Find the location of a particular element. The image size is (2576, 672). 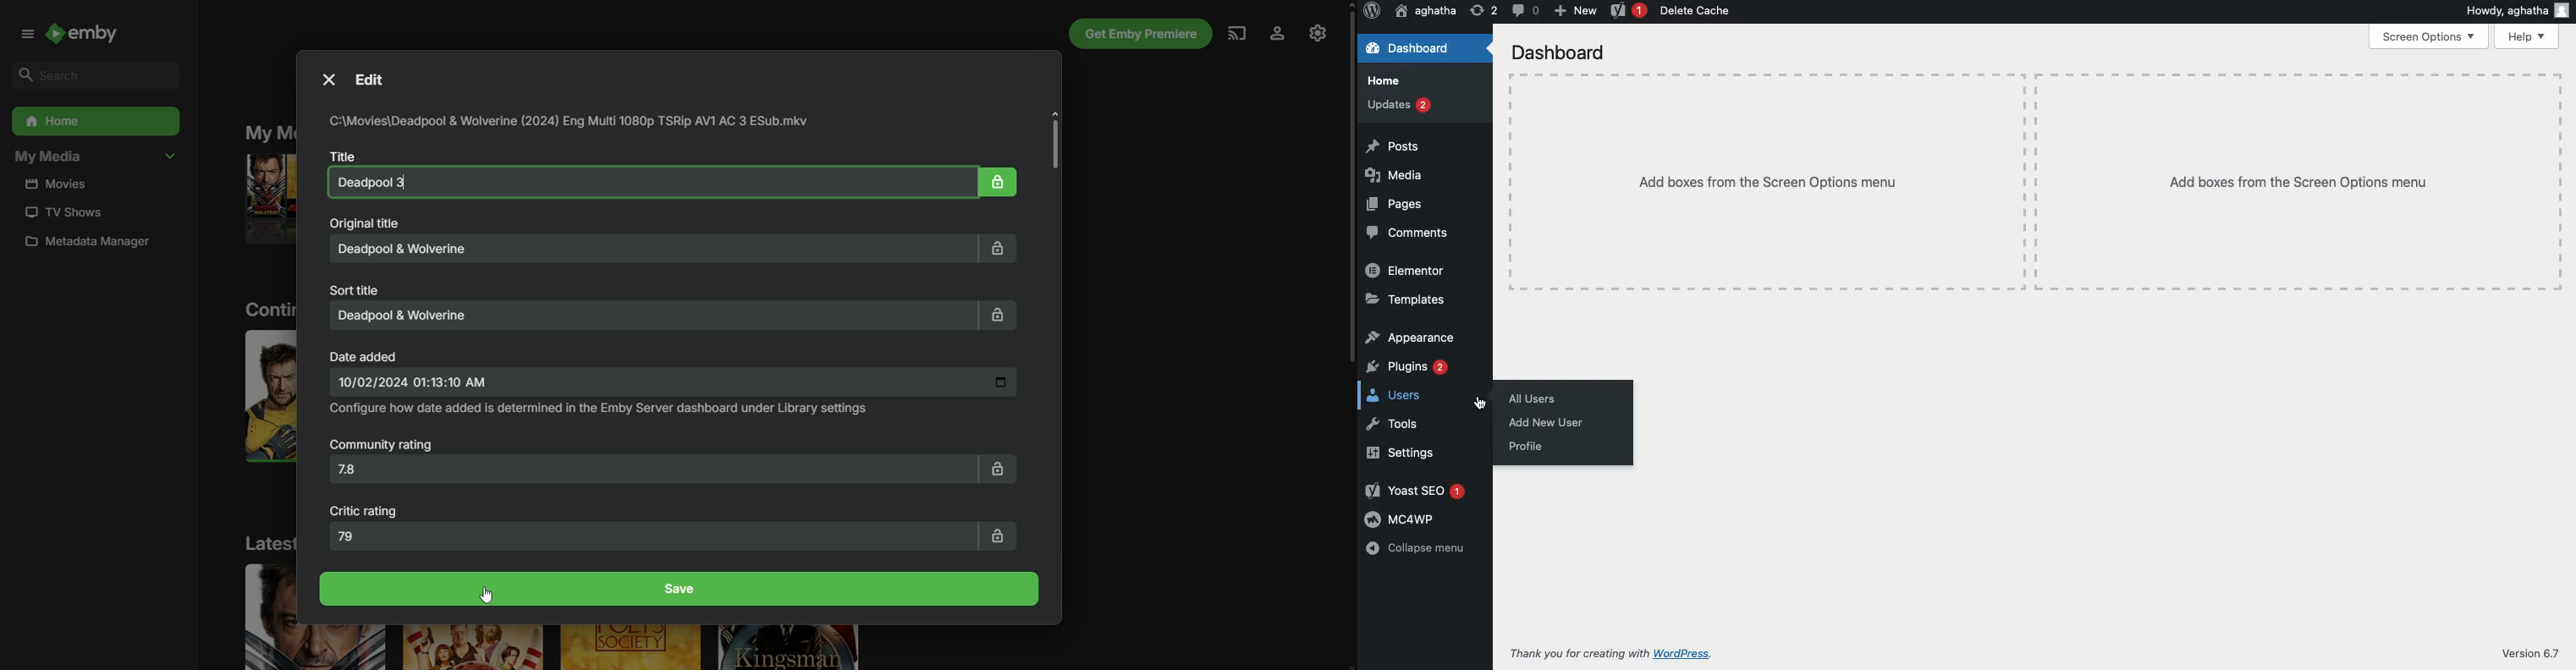

Metadata manager is located at coordinates (93, 245).